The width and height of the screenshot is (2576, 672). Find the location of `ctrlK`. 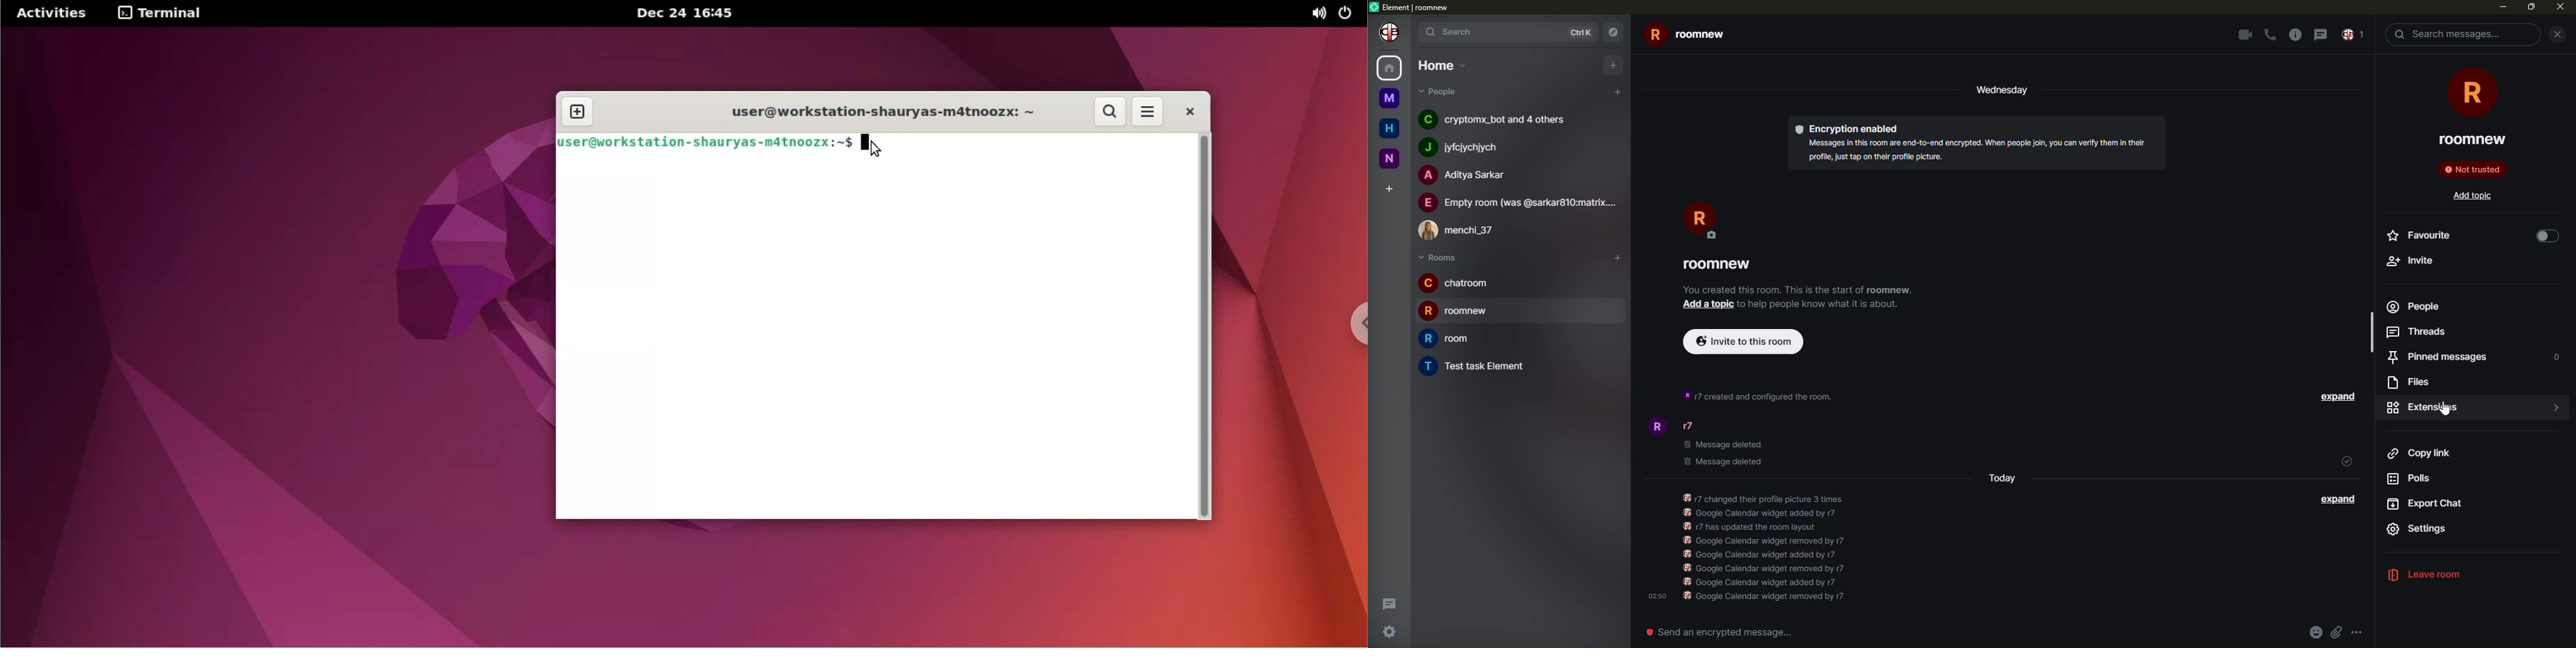

ctrlK is located at coordinates (1581, 31).